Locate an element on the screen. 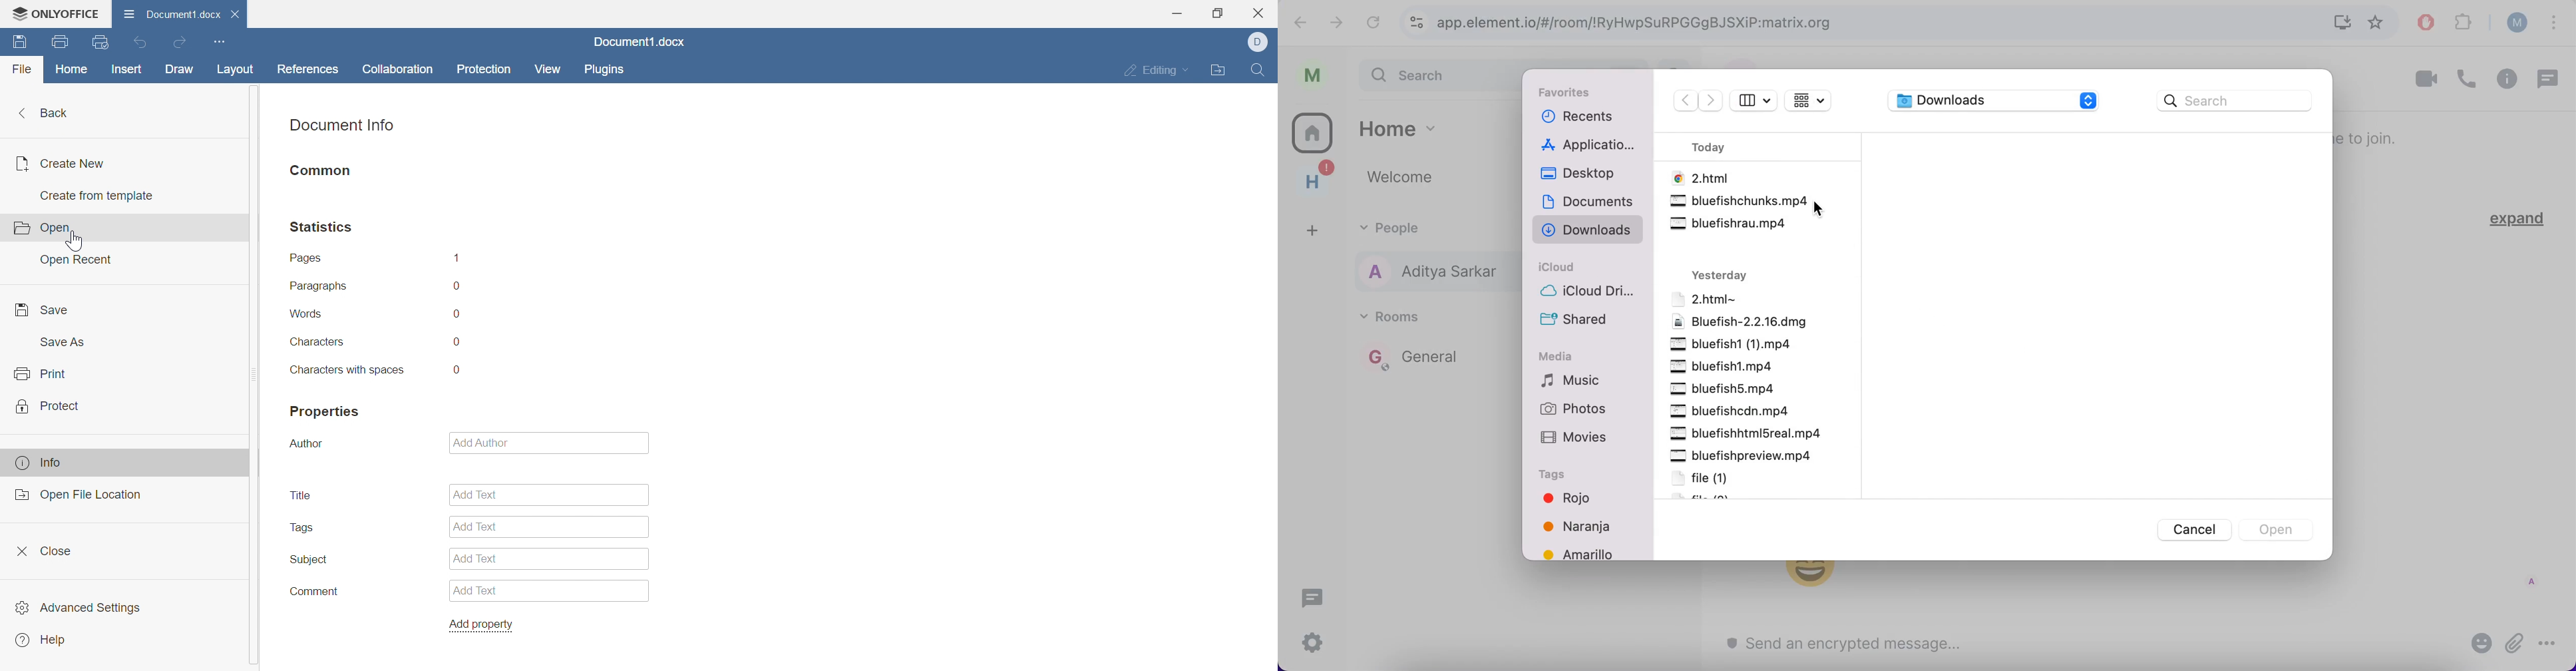 This screenshot has height=672, width=2576. ad block is located at coordinates (2426, 21).